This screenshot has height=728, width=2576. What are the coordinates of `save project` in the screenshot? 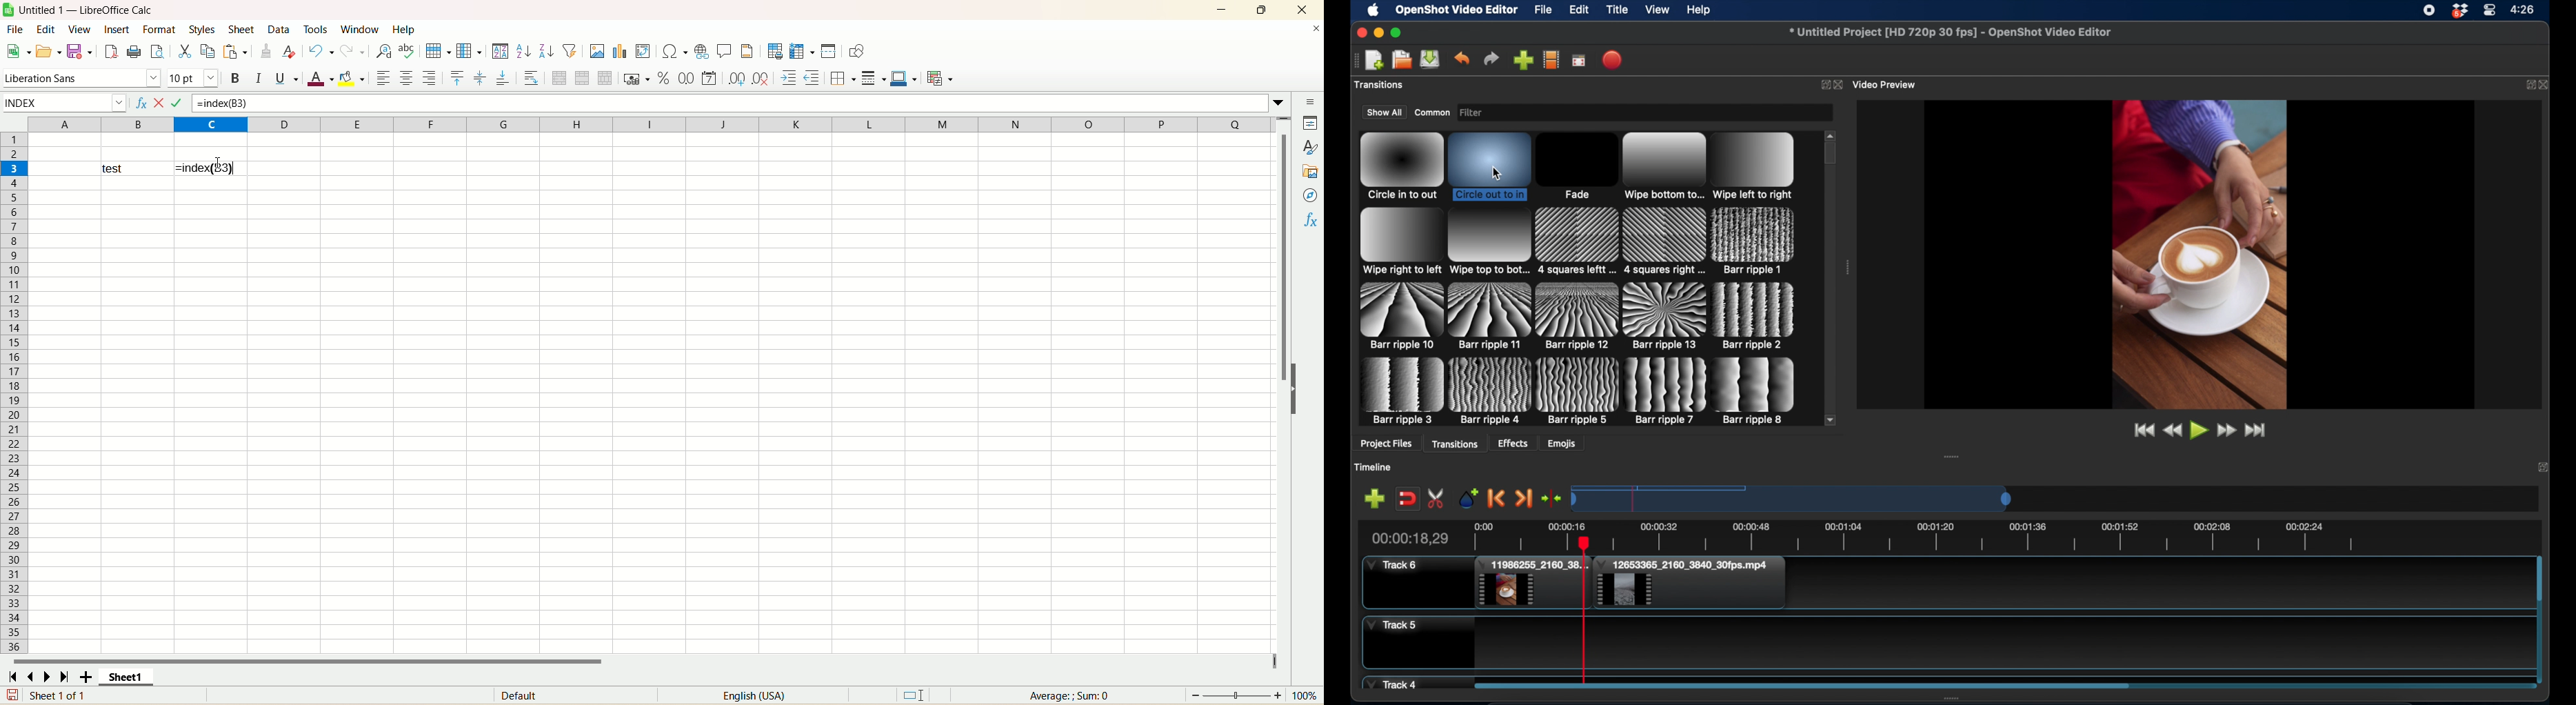 It's located at (1431, 59).